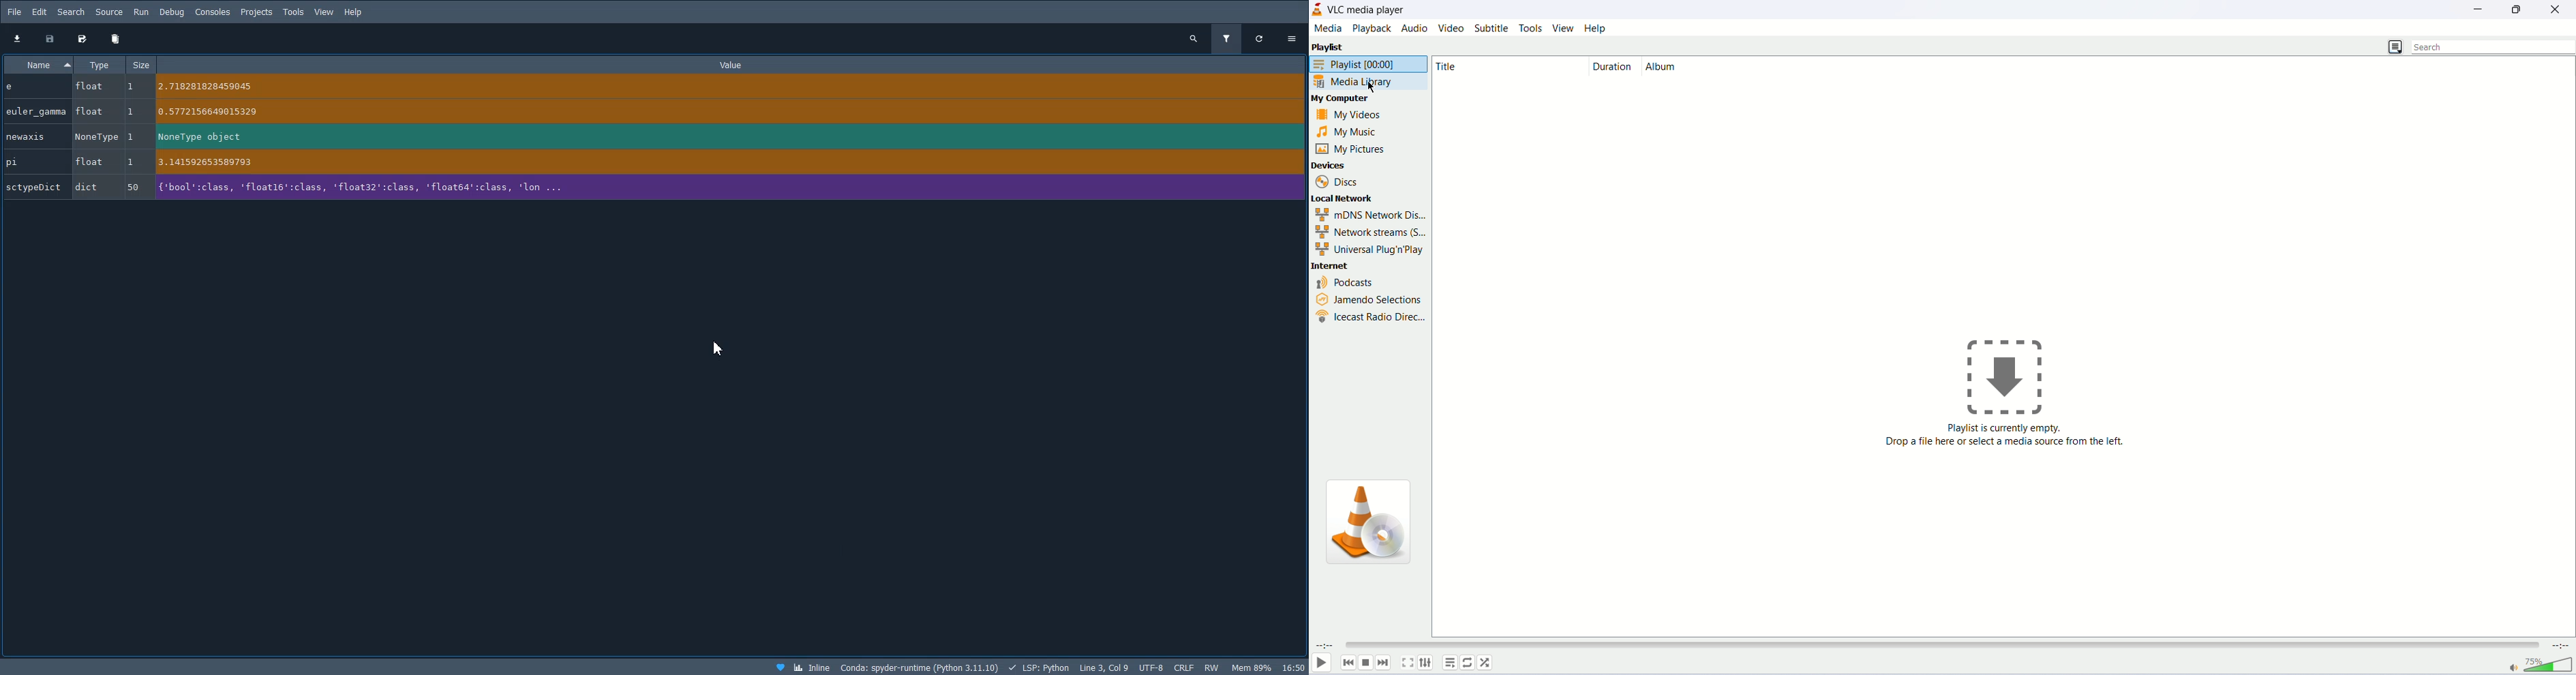 The image size is (2576, 700). What do you see at coordinates (71, 11) in the screenshot?
I see `Search` at bounding box center [71, 11].